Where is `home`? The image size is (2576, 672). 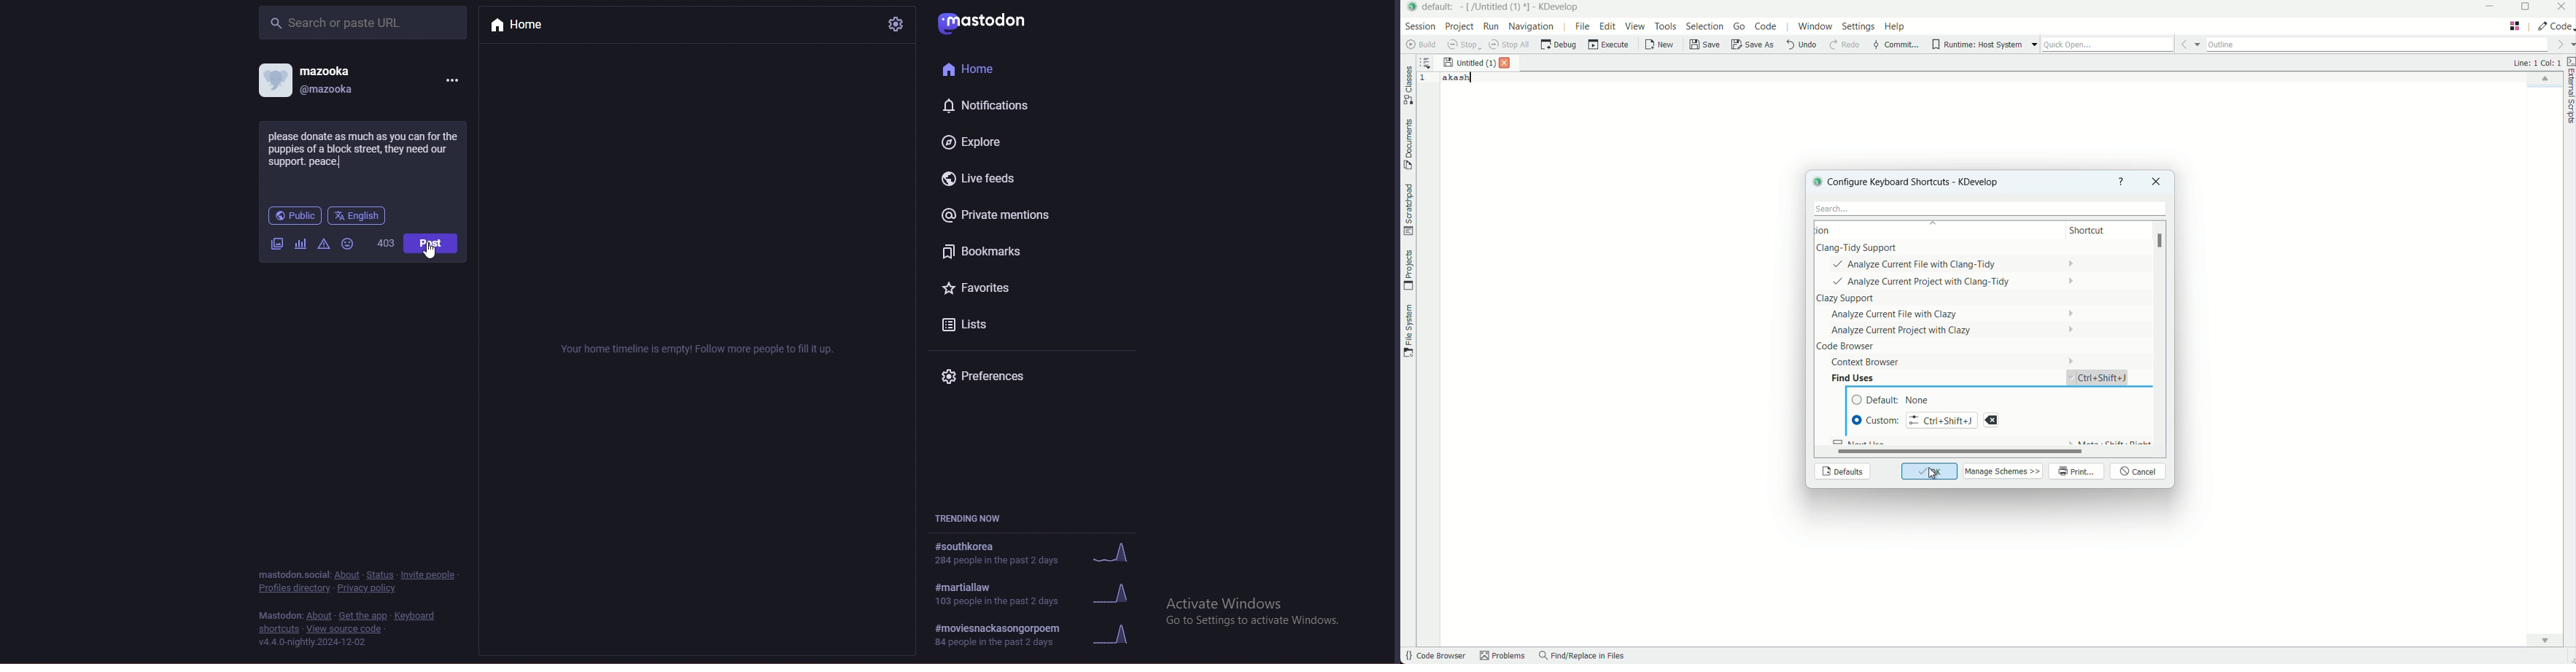 home is located at coordinates (1002, 70).